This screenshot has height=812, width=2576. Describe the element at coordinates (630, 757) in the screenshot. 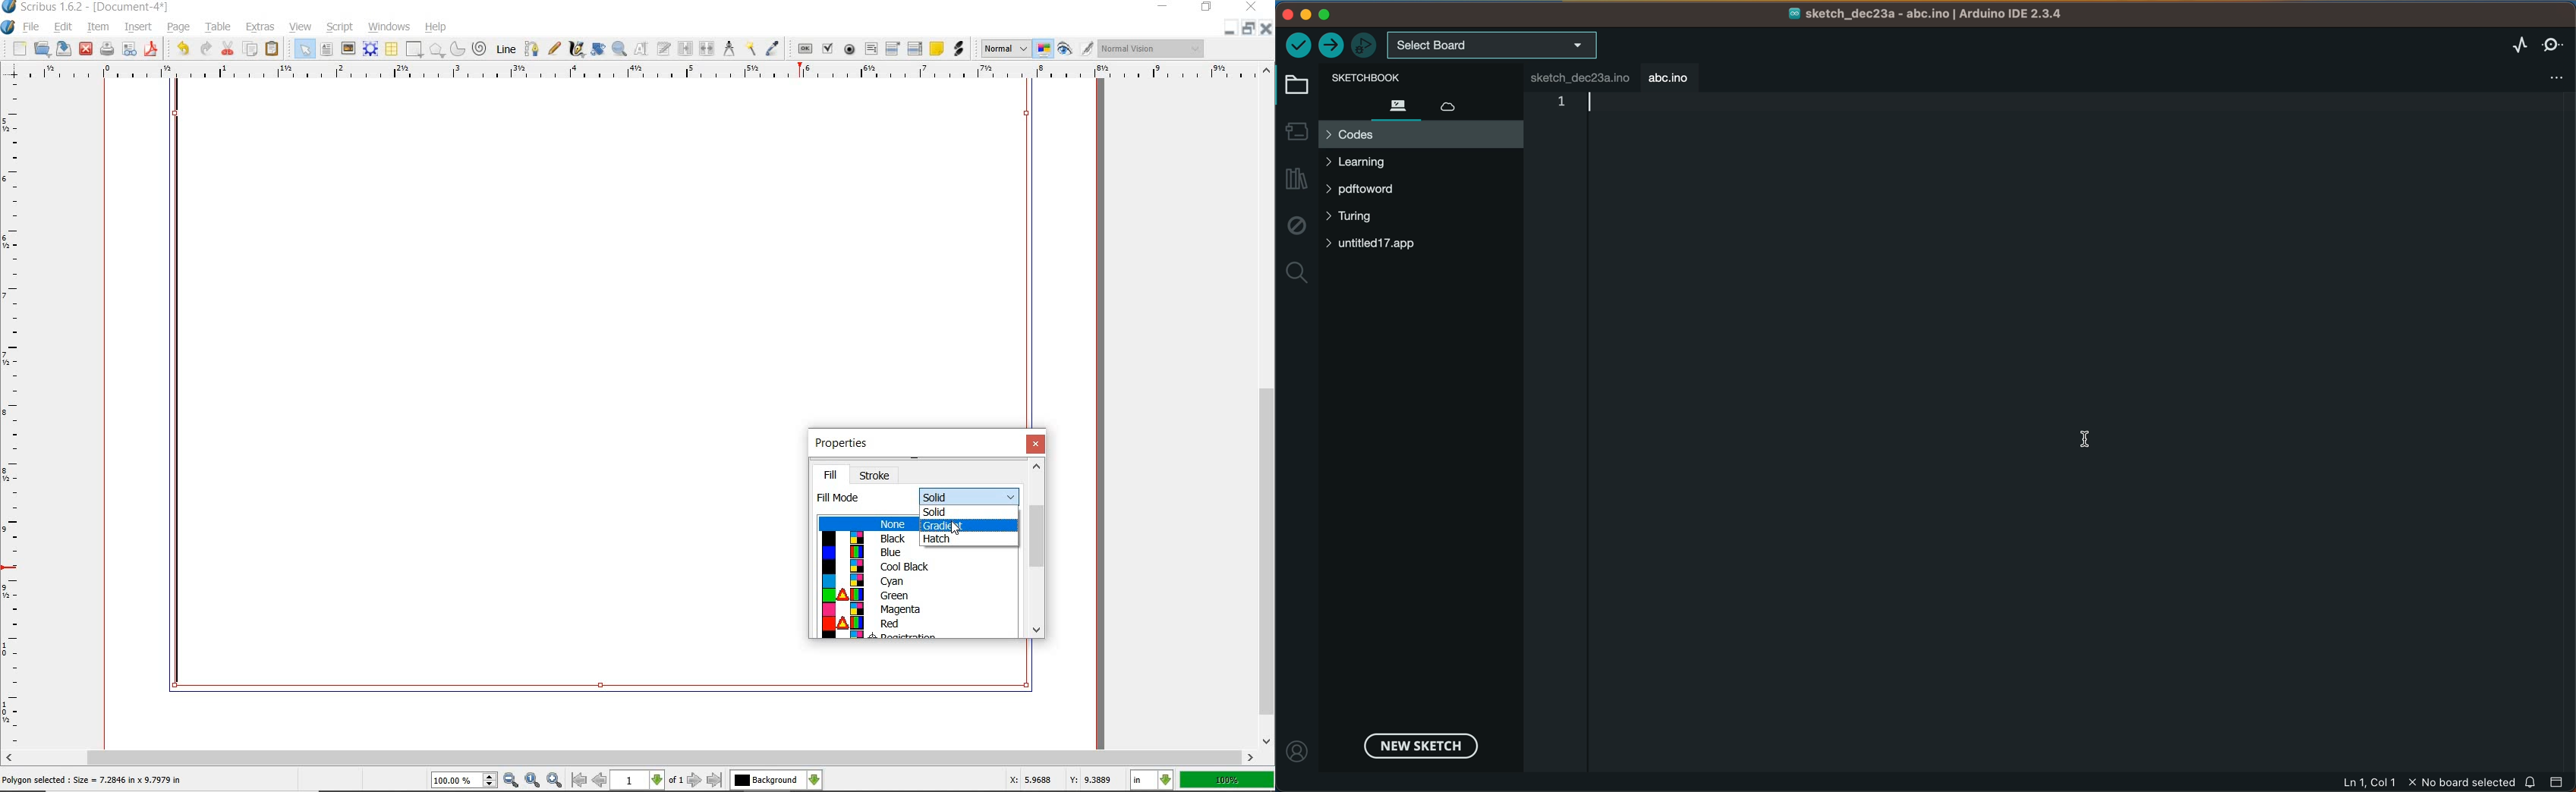

I see `scrollbar` at that location.